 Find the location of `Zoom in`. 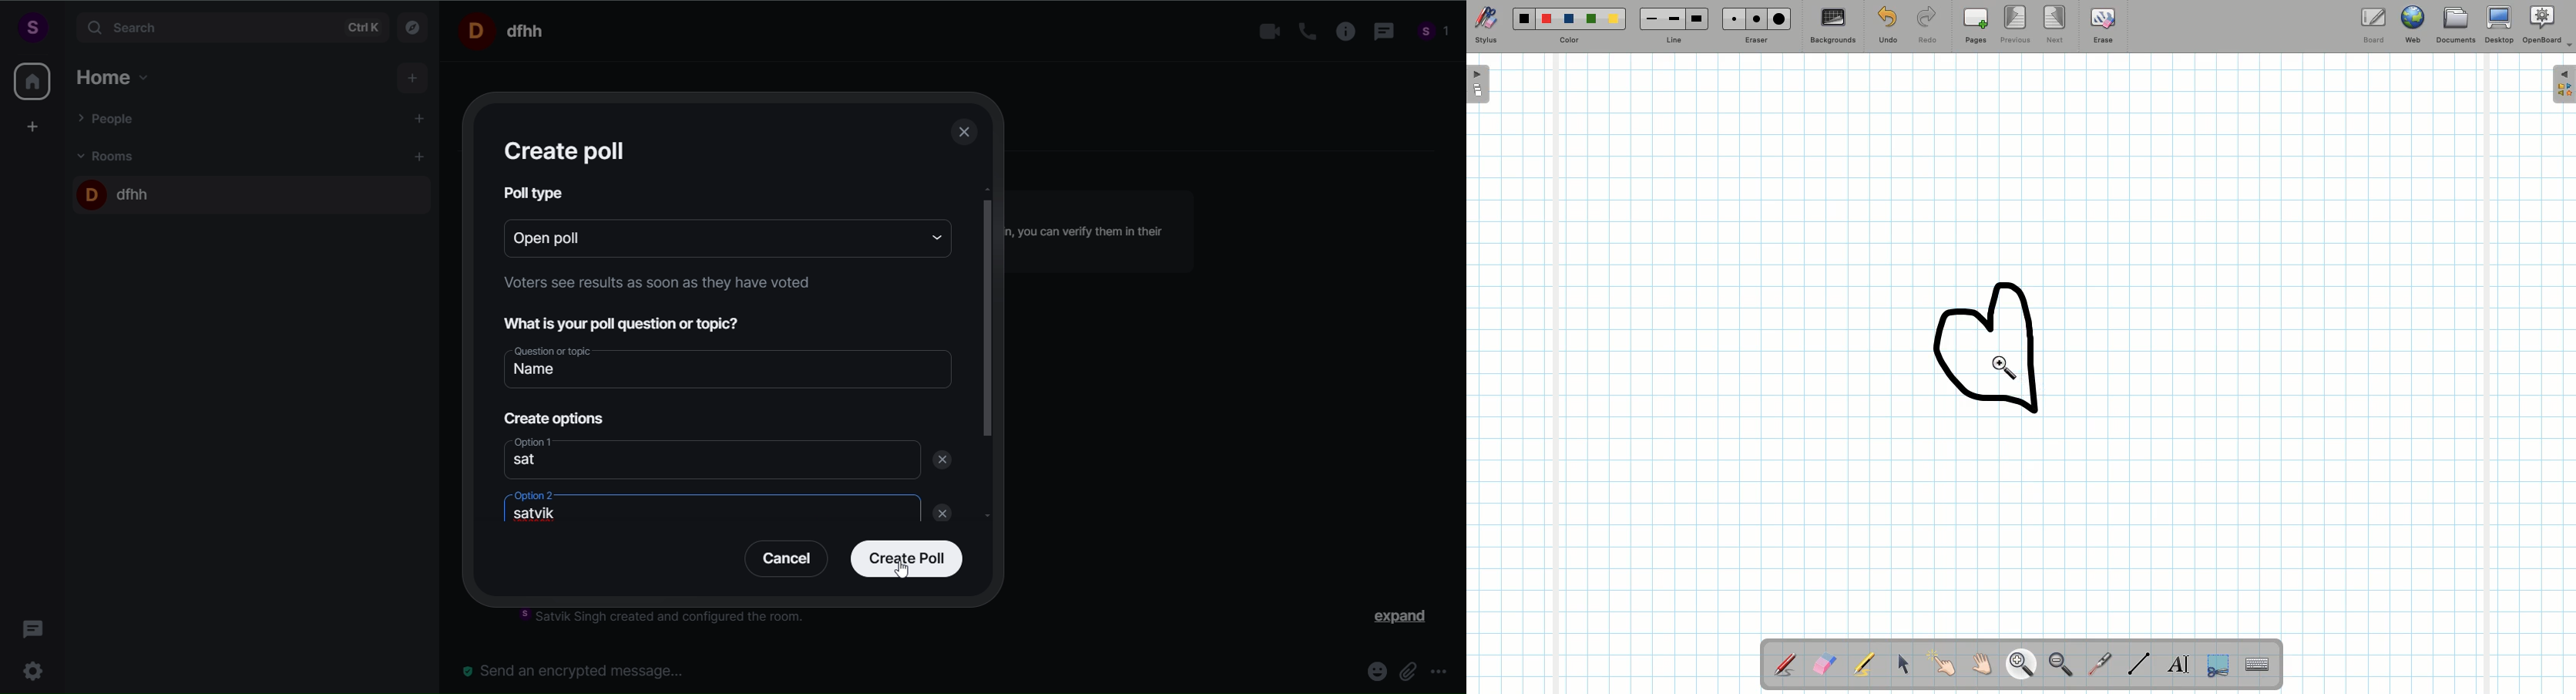

Zoom in is located at coordinates (2018, 663).